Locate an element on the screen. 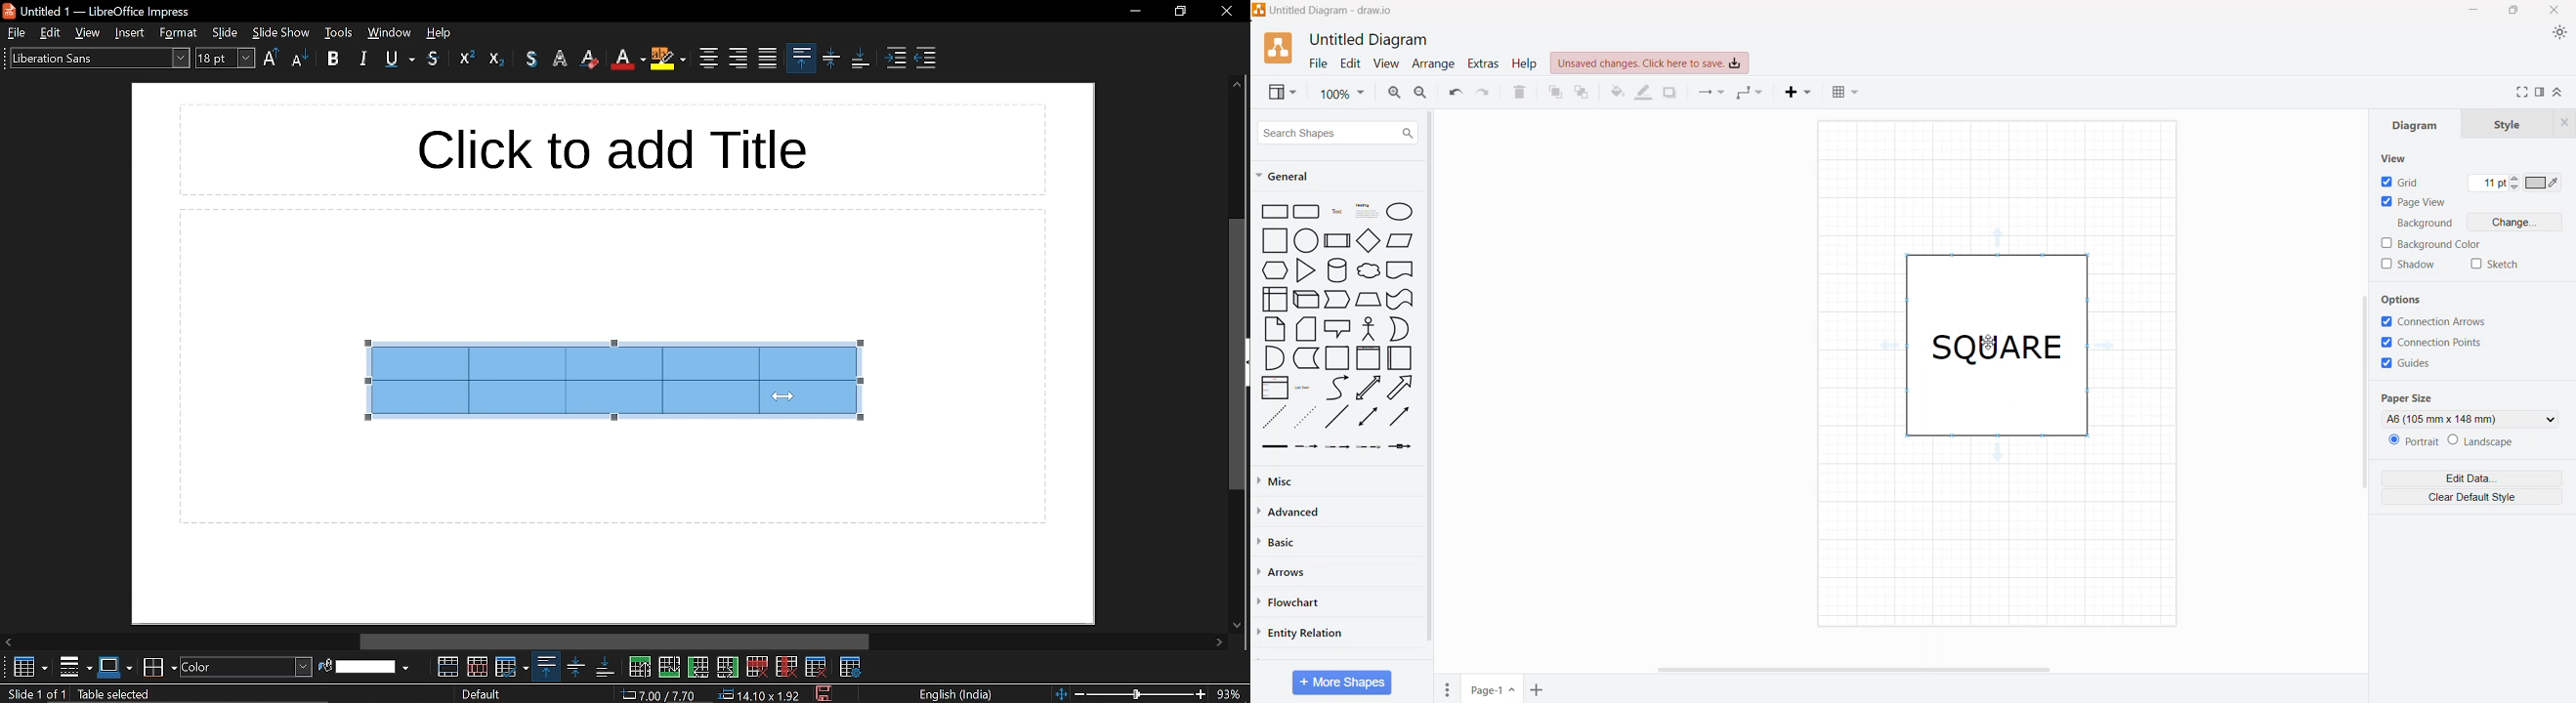 The image size is (2576, 728). Zoom In is located at coordinates (1394, 91).